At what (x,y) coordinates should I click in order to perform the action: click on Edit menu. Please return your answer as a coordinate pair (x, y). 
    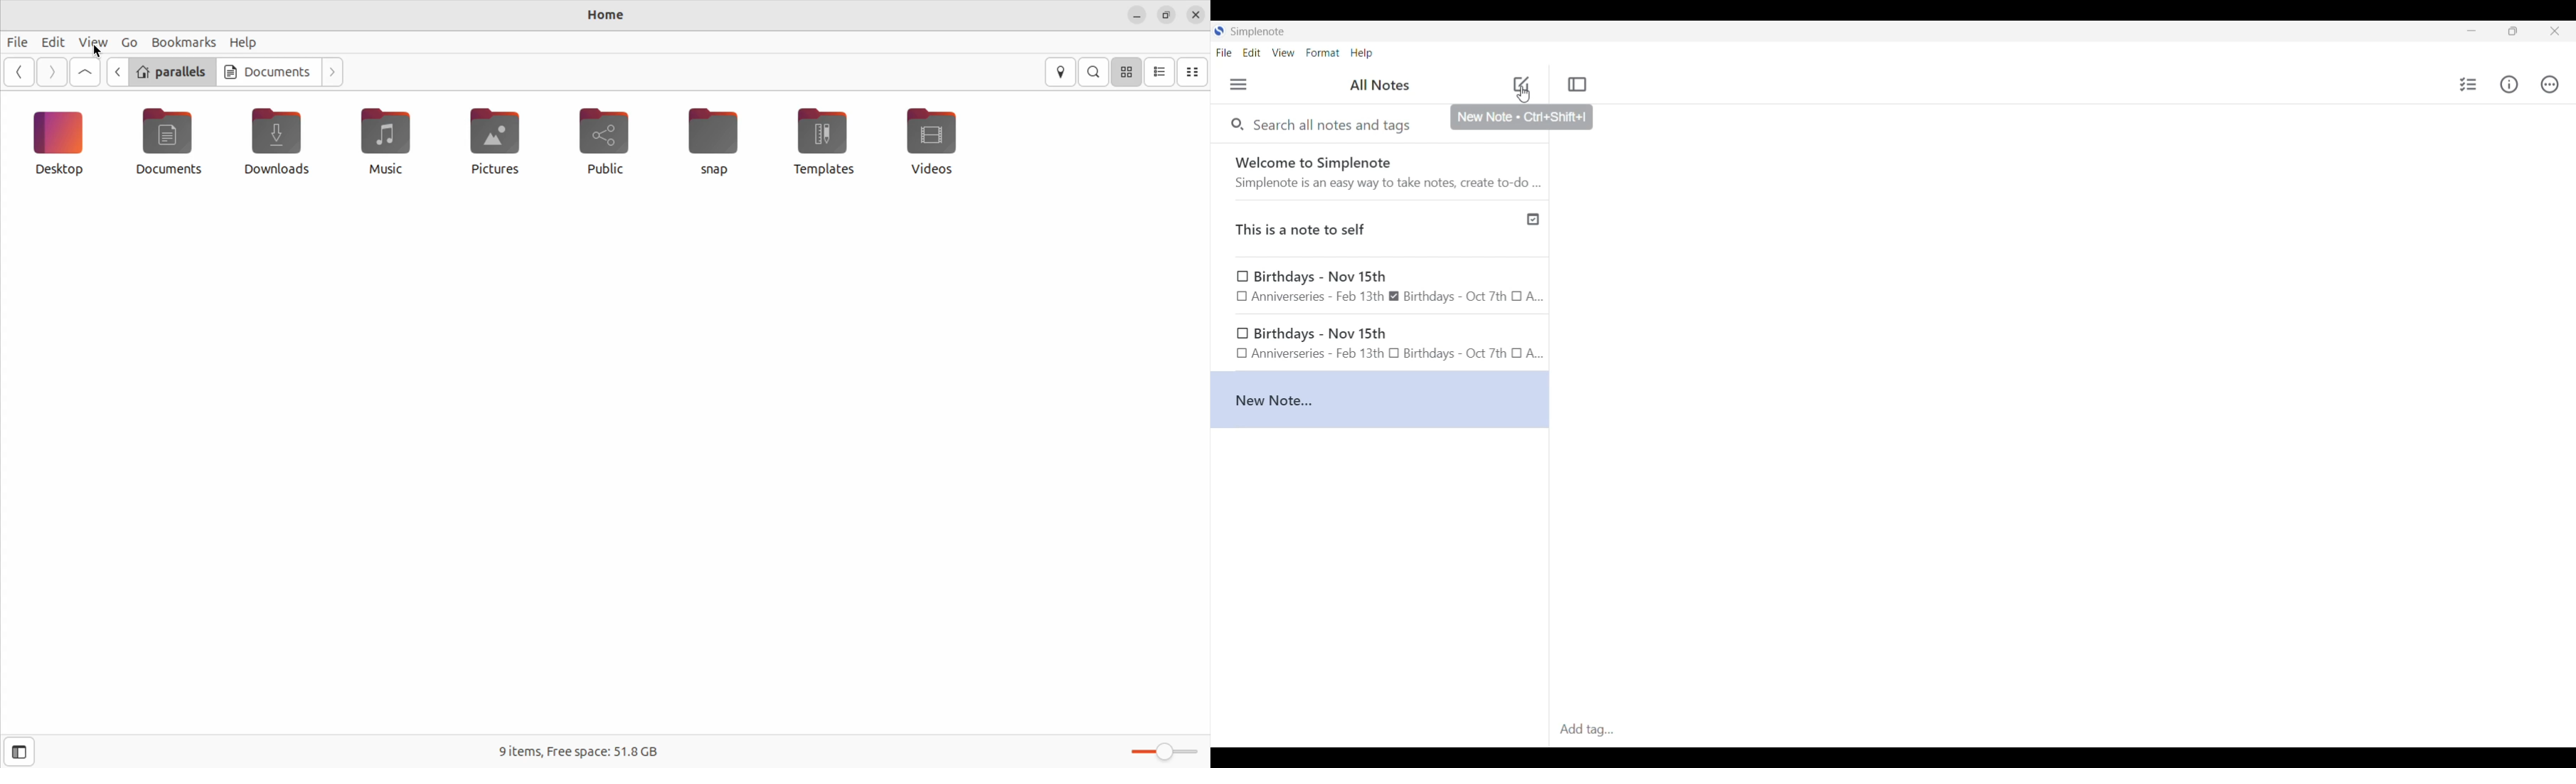
    Looking at the image, I should click on (1252, 52).